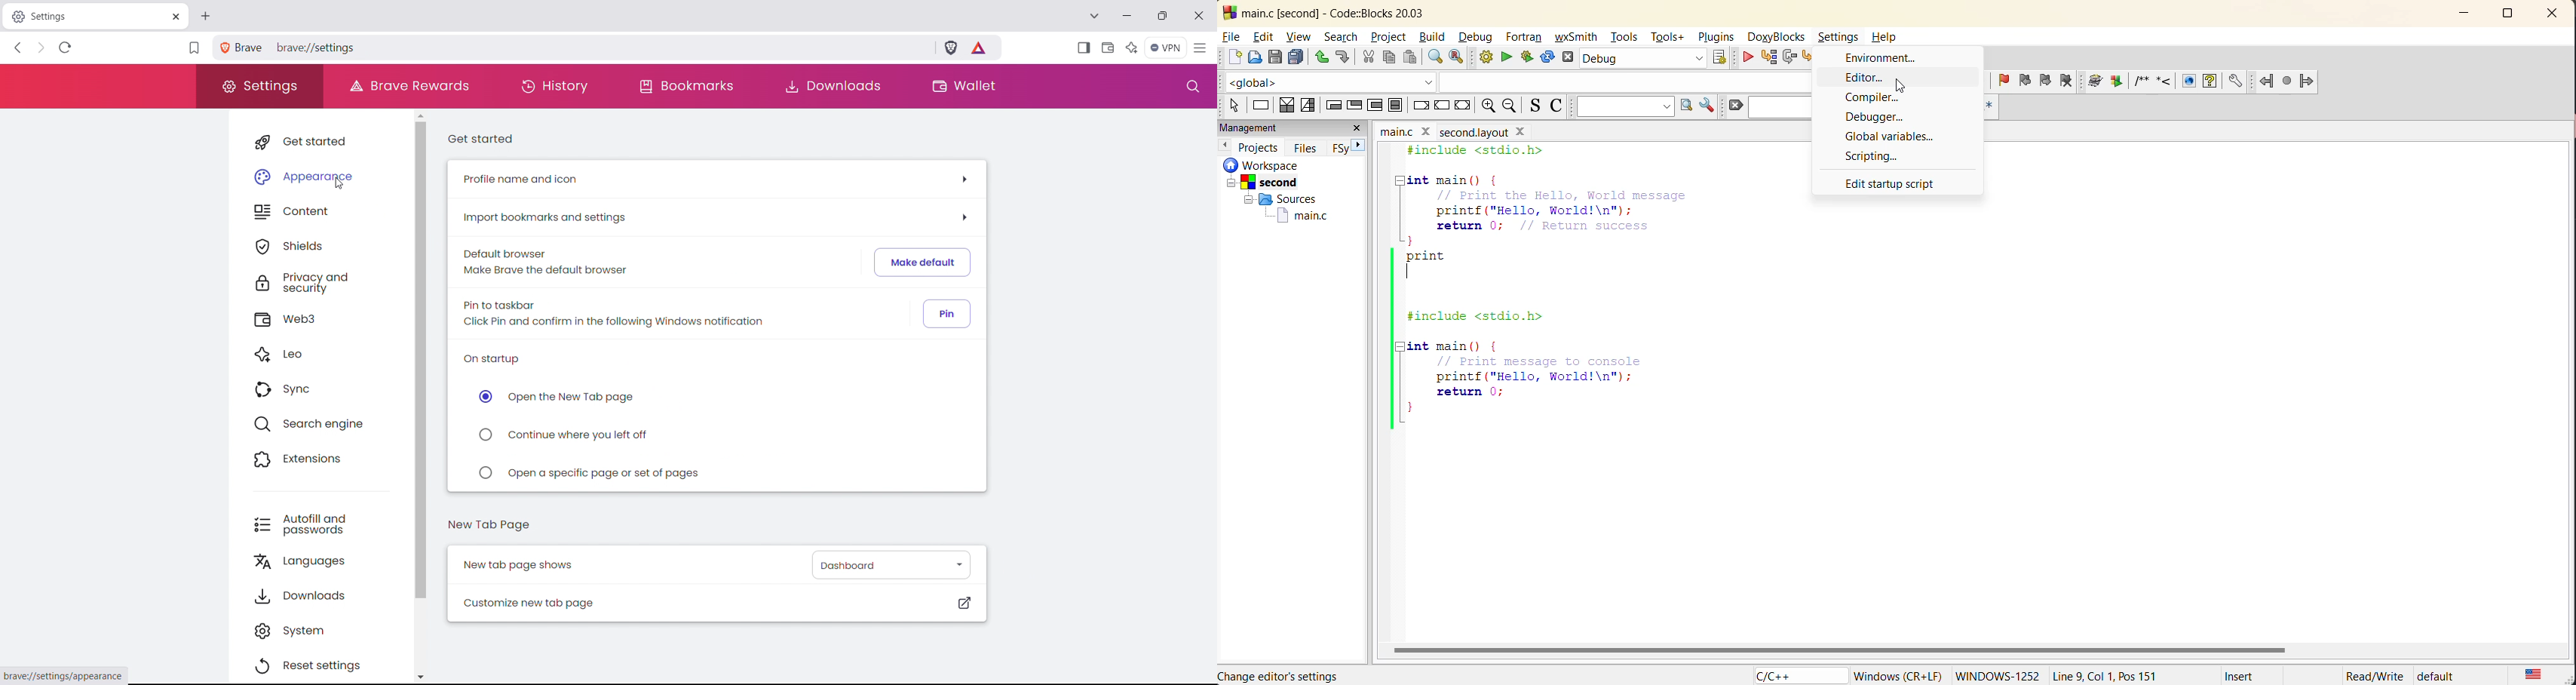  Describe the element at coordinates (1308, 106) in the screenshot. I see `selection` at that location.